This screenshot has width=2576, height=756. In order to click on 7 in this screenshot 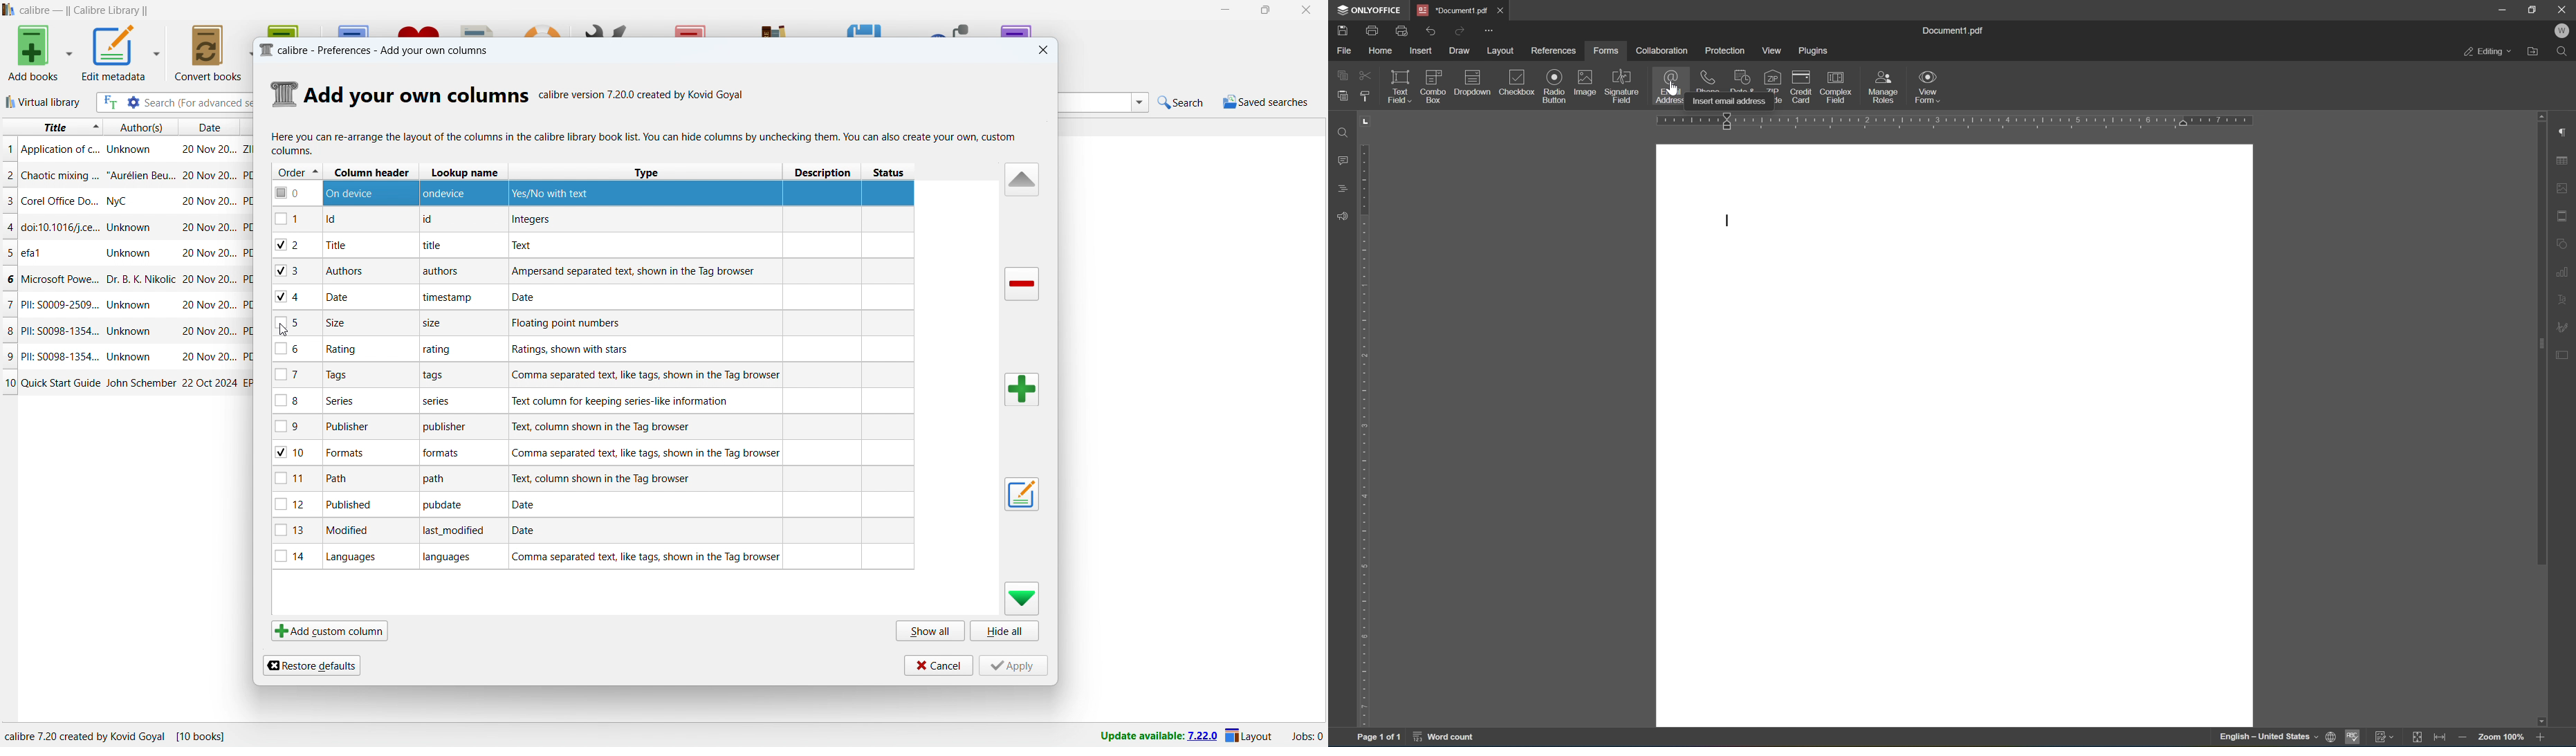, I will do `click(8, 304)`.